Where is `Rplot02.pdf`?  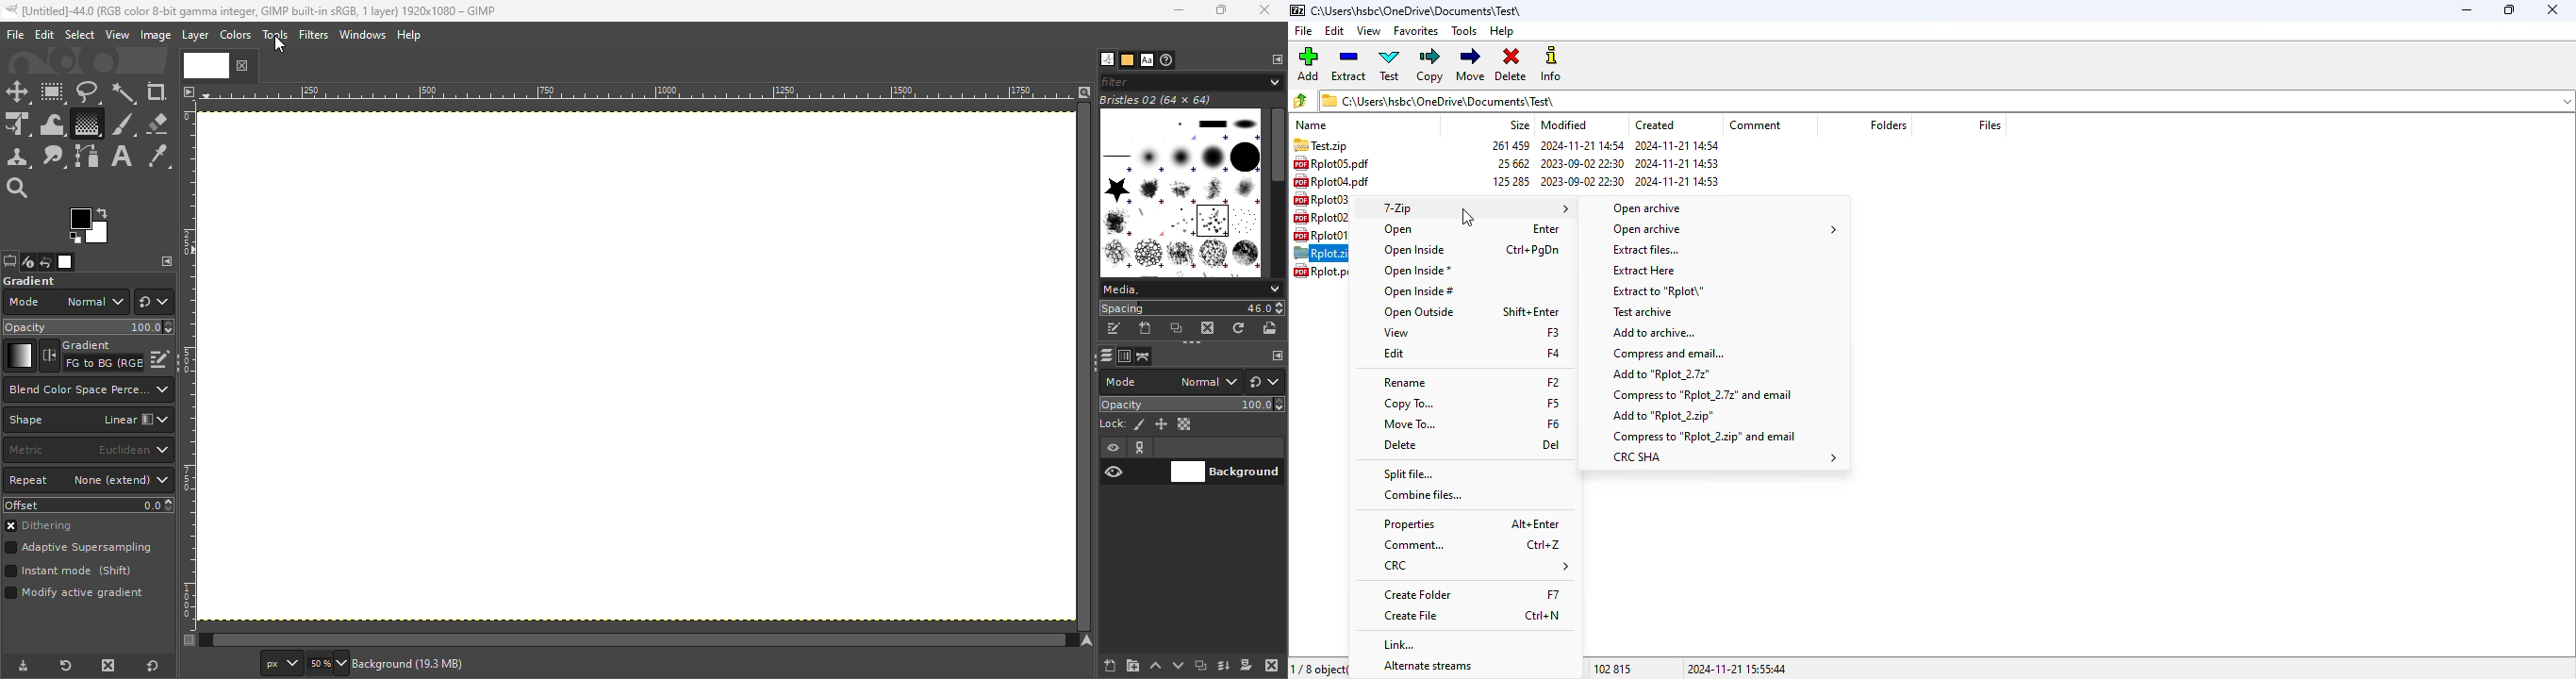 Rplot02.pdf is located at coordinates (1332, 217).